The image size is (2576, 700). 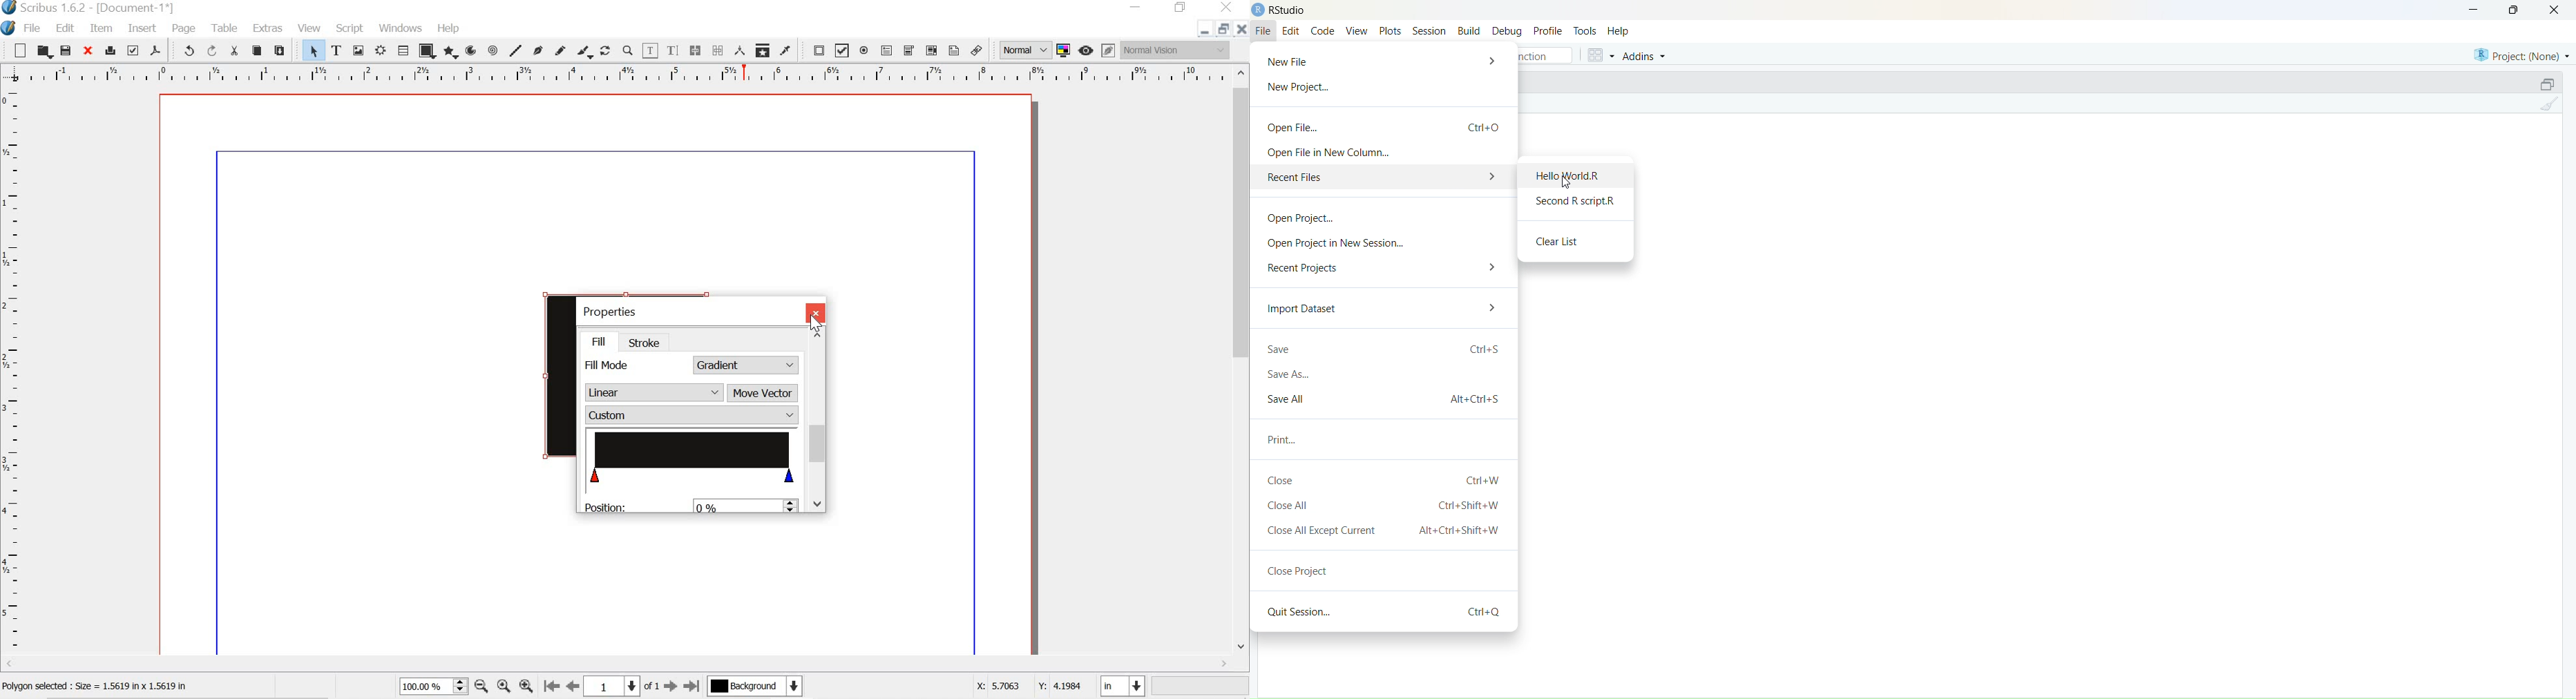 I want to click on Help, so click(x=1618, y=32).